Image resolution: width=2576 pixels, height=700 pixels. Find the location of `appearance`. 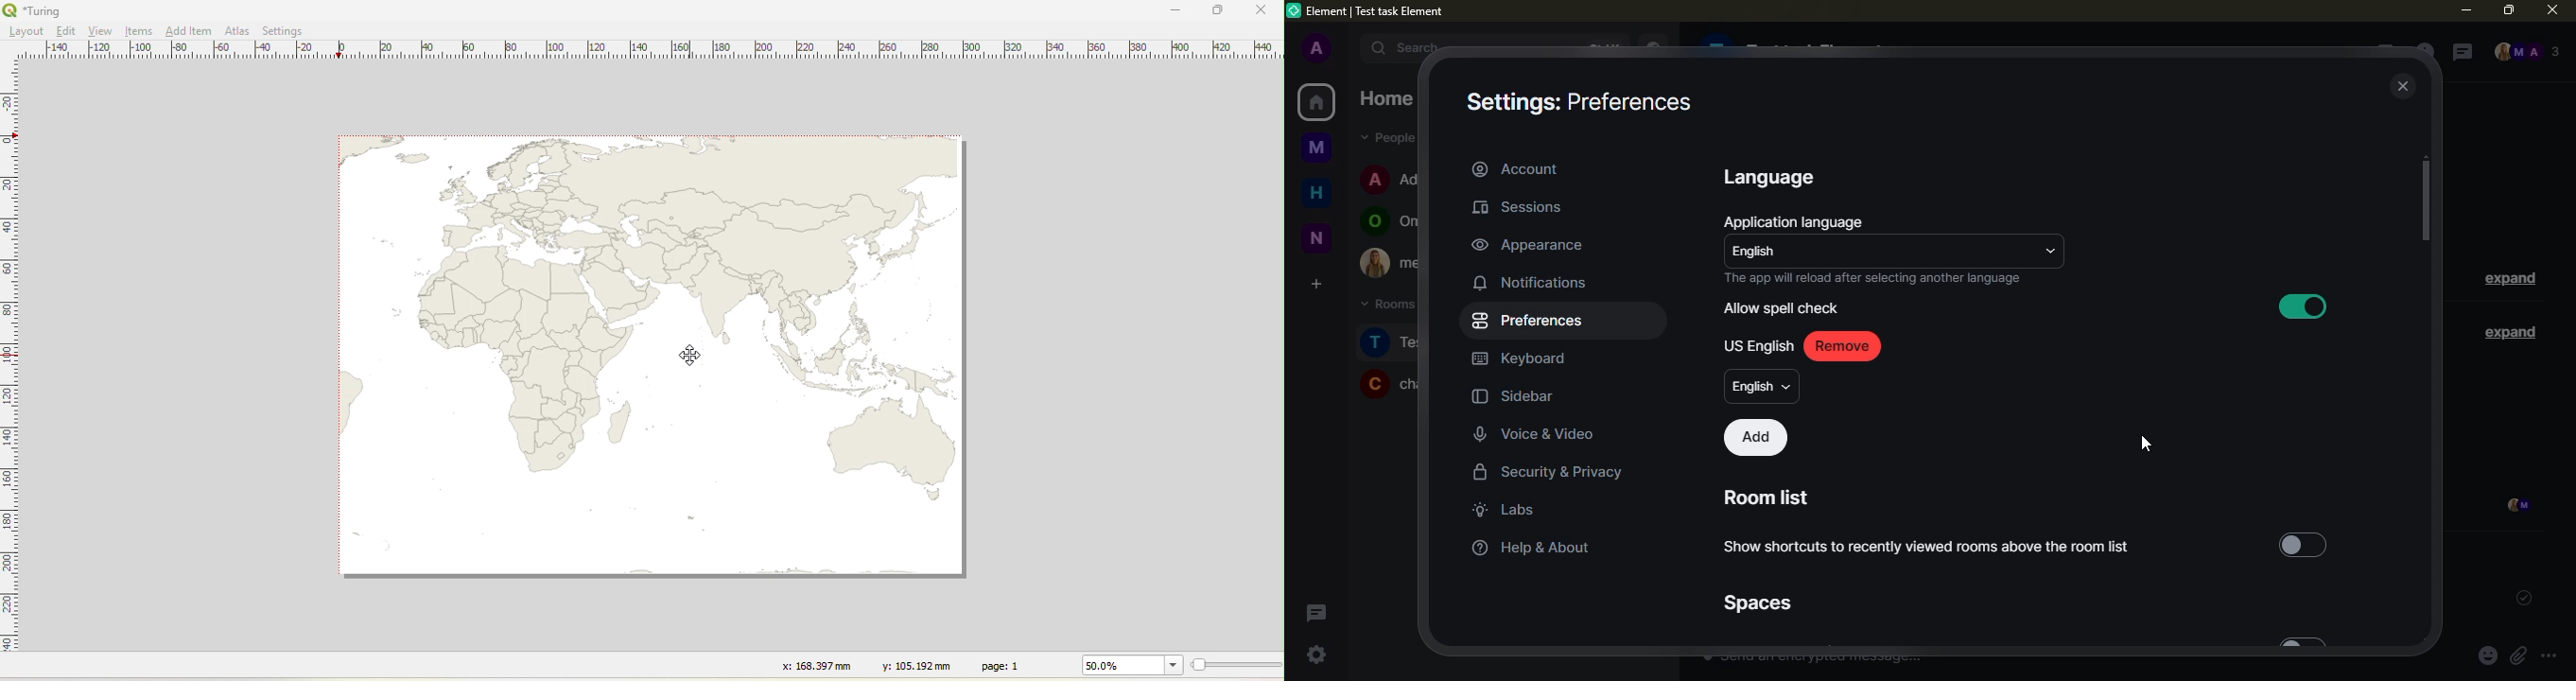

appearance is located at coordinates (1528, 244).